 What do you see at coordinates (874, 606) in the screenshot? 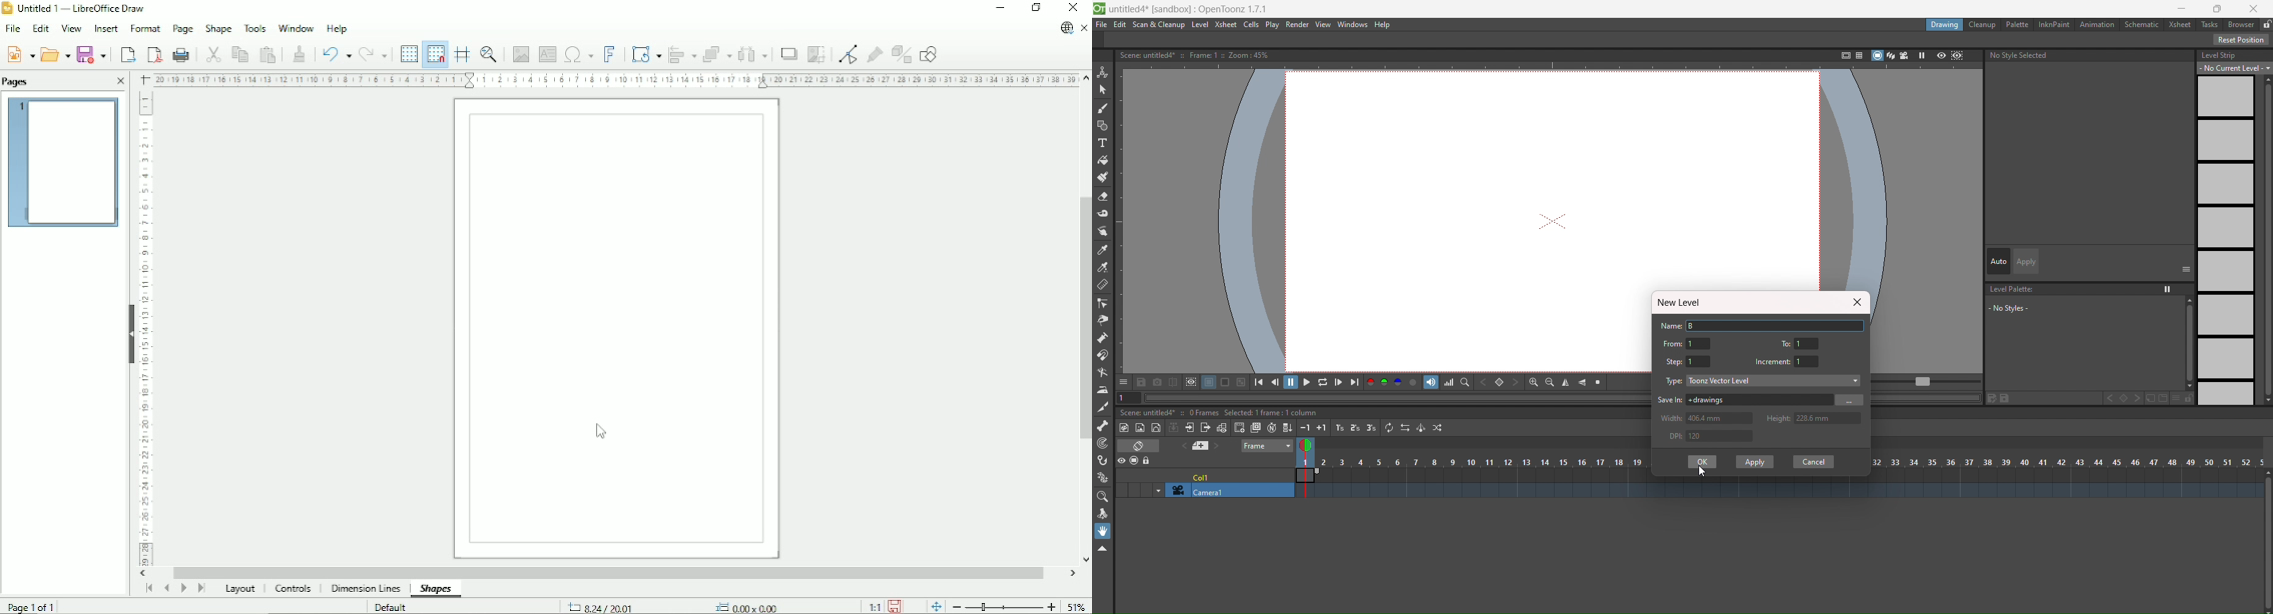
I see `Scaling factor` at bounding box center [874, 606].